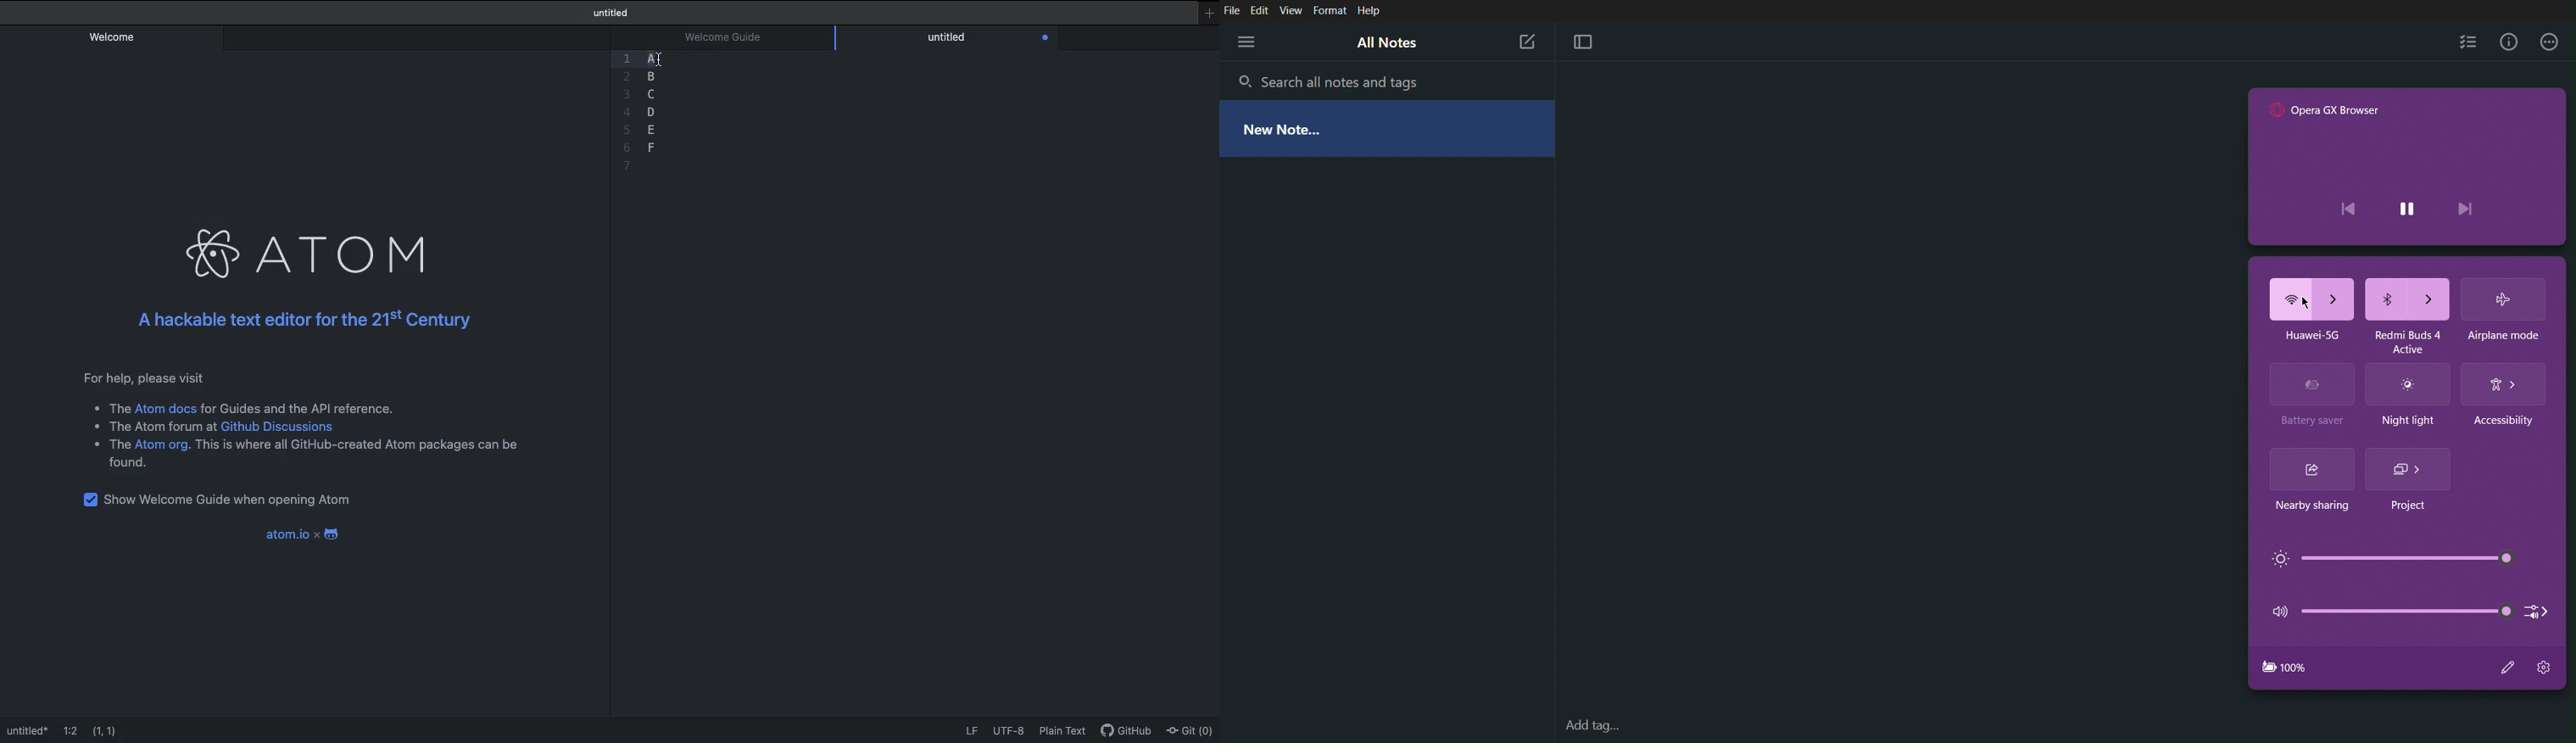  What do you see at coordinates (2407, 385) in the screenshot?
I see `Night light` at bounding box center [2407, 385].